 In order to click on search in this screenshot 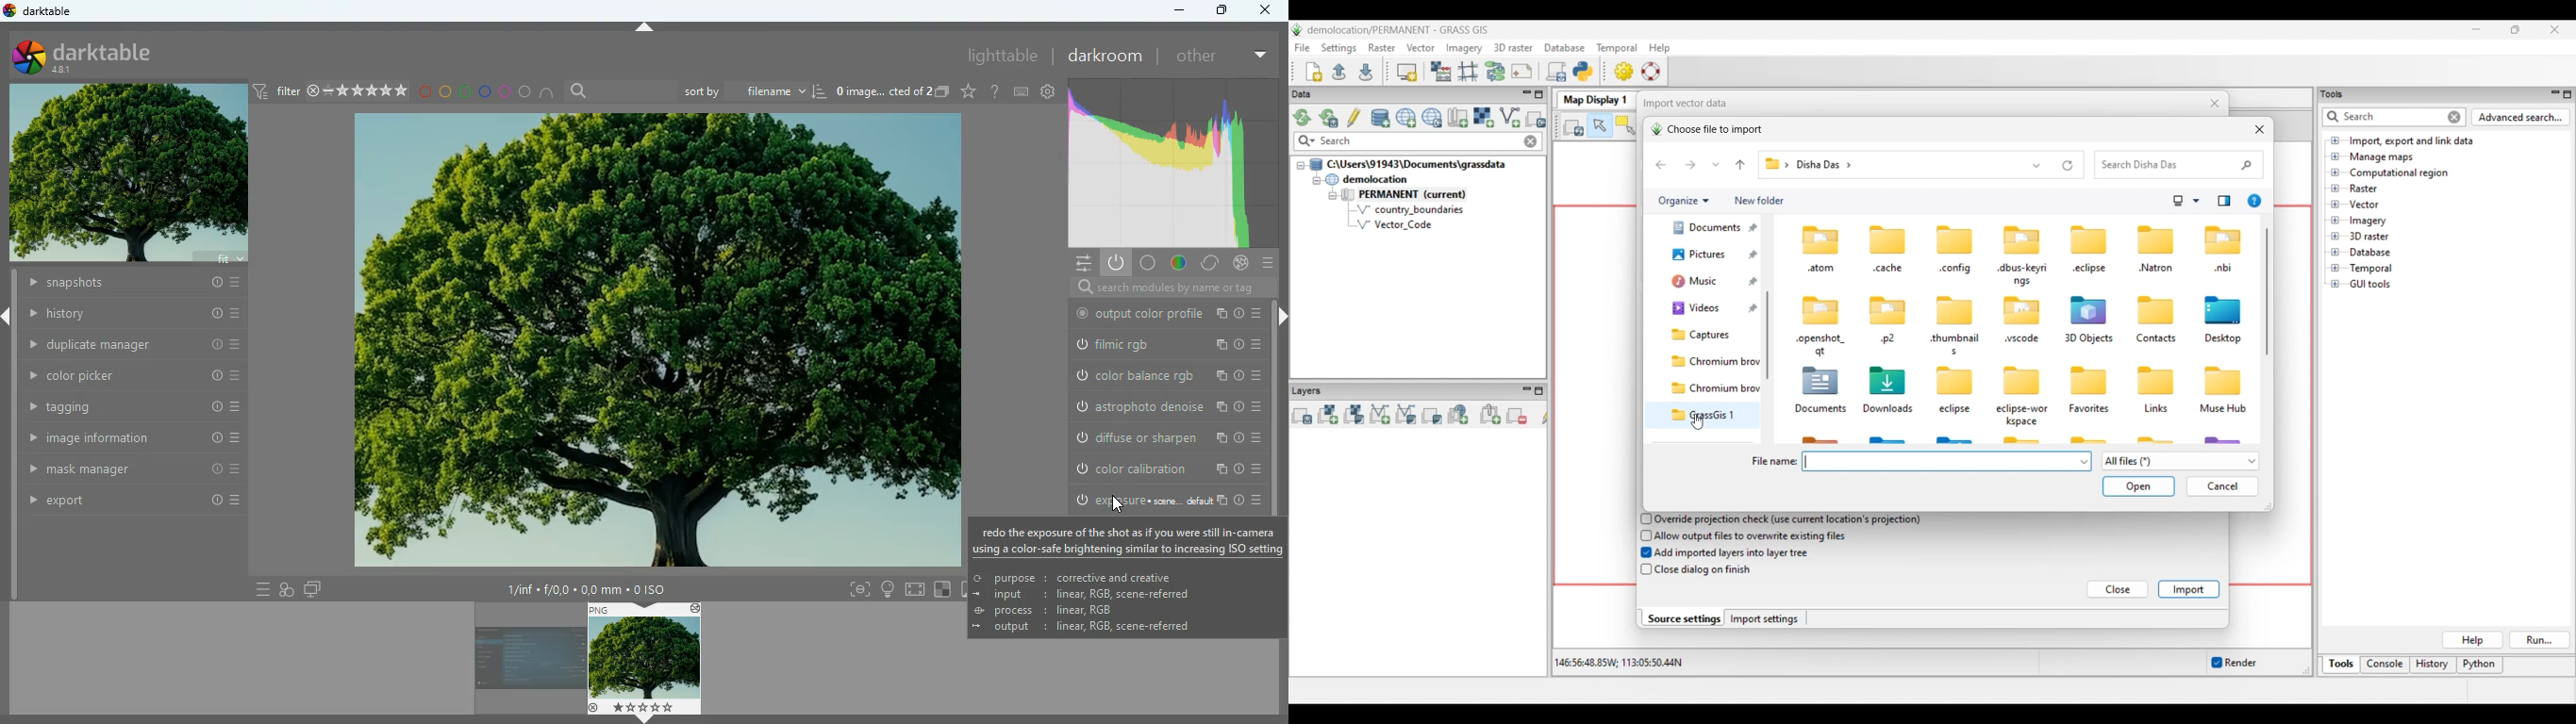, I will do `click(619, 90)`.